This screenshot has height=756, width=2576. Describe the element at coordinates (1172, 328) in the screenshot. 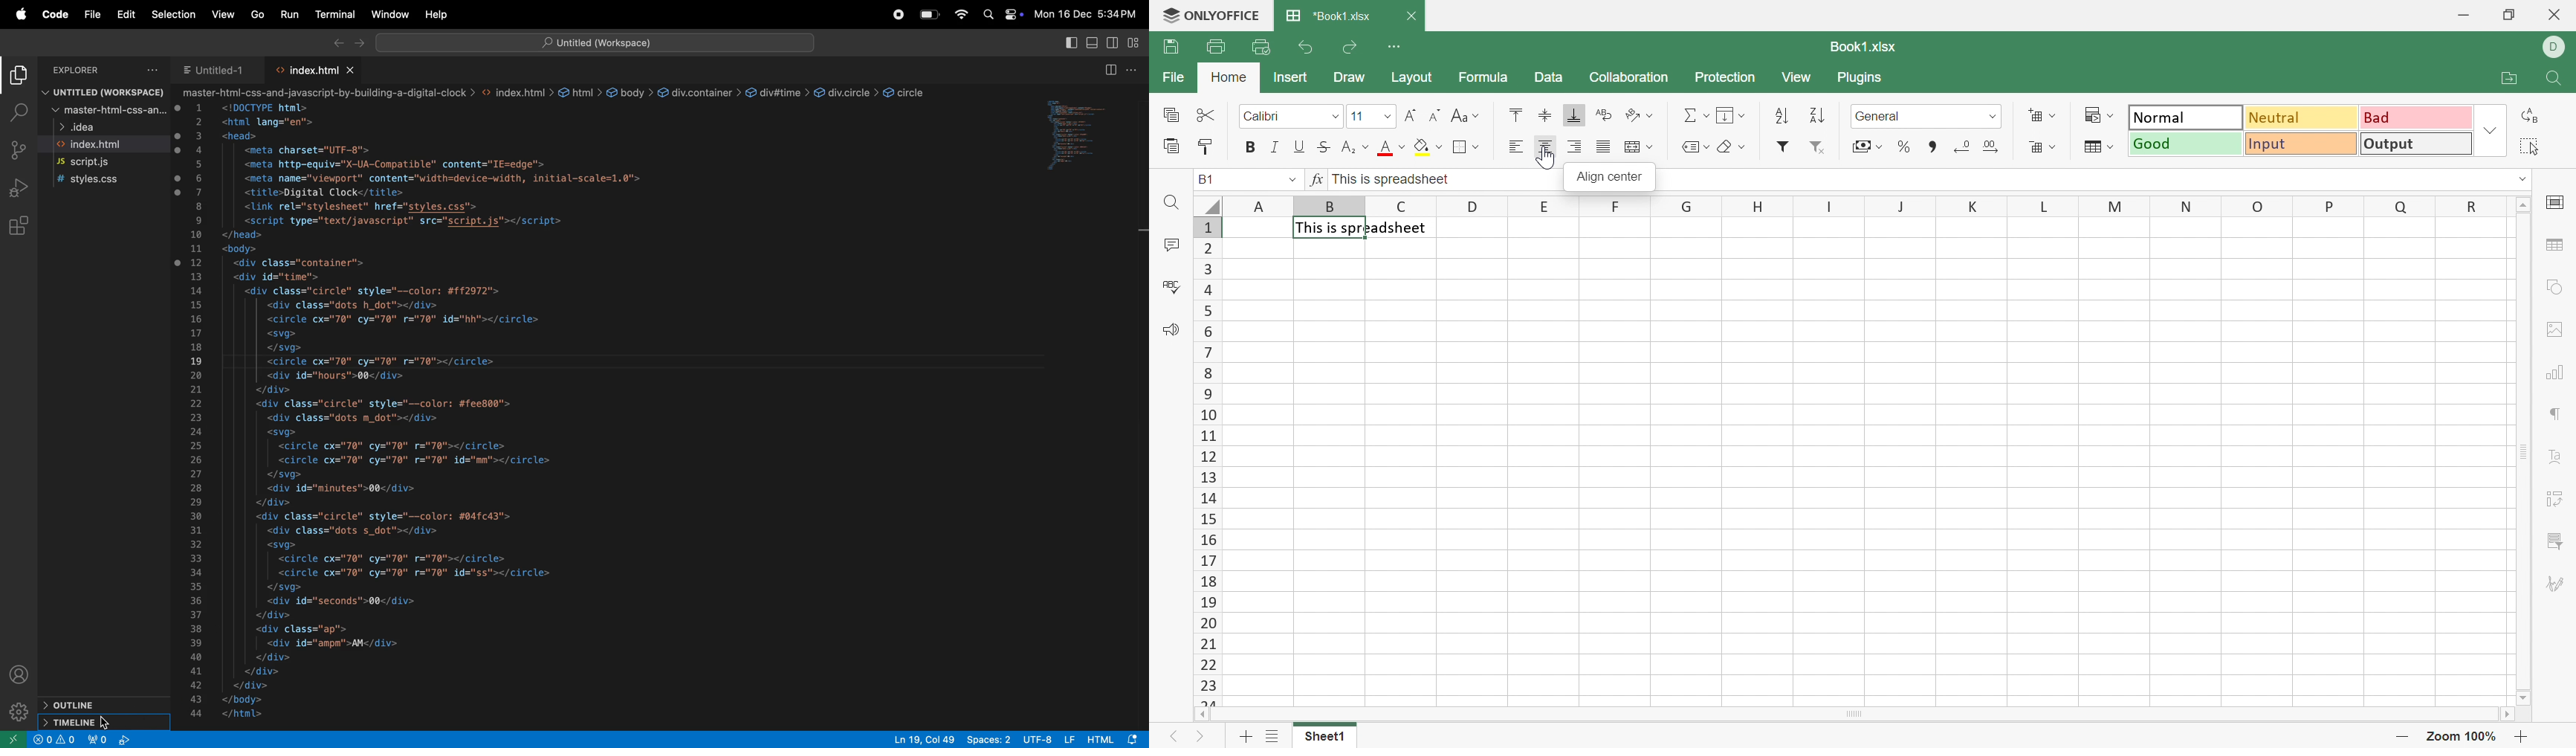

I see `Feedback & Support` at that location.